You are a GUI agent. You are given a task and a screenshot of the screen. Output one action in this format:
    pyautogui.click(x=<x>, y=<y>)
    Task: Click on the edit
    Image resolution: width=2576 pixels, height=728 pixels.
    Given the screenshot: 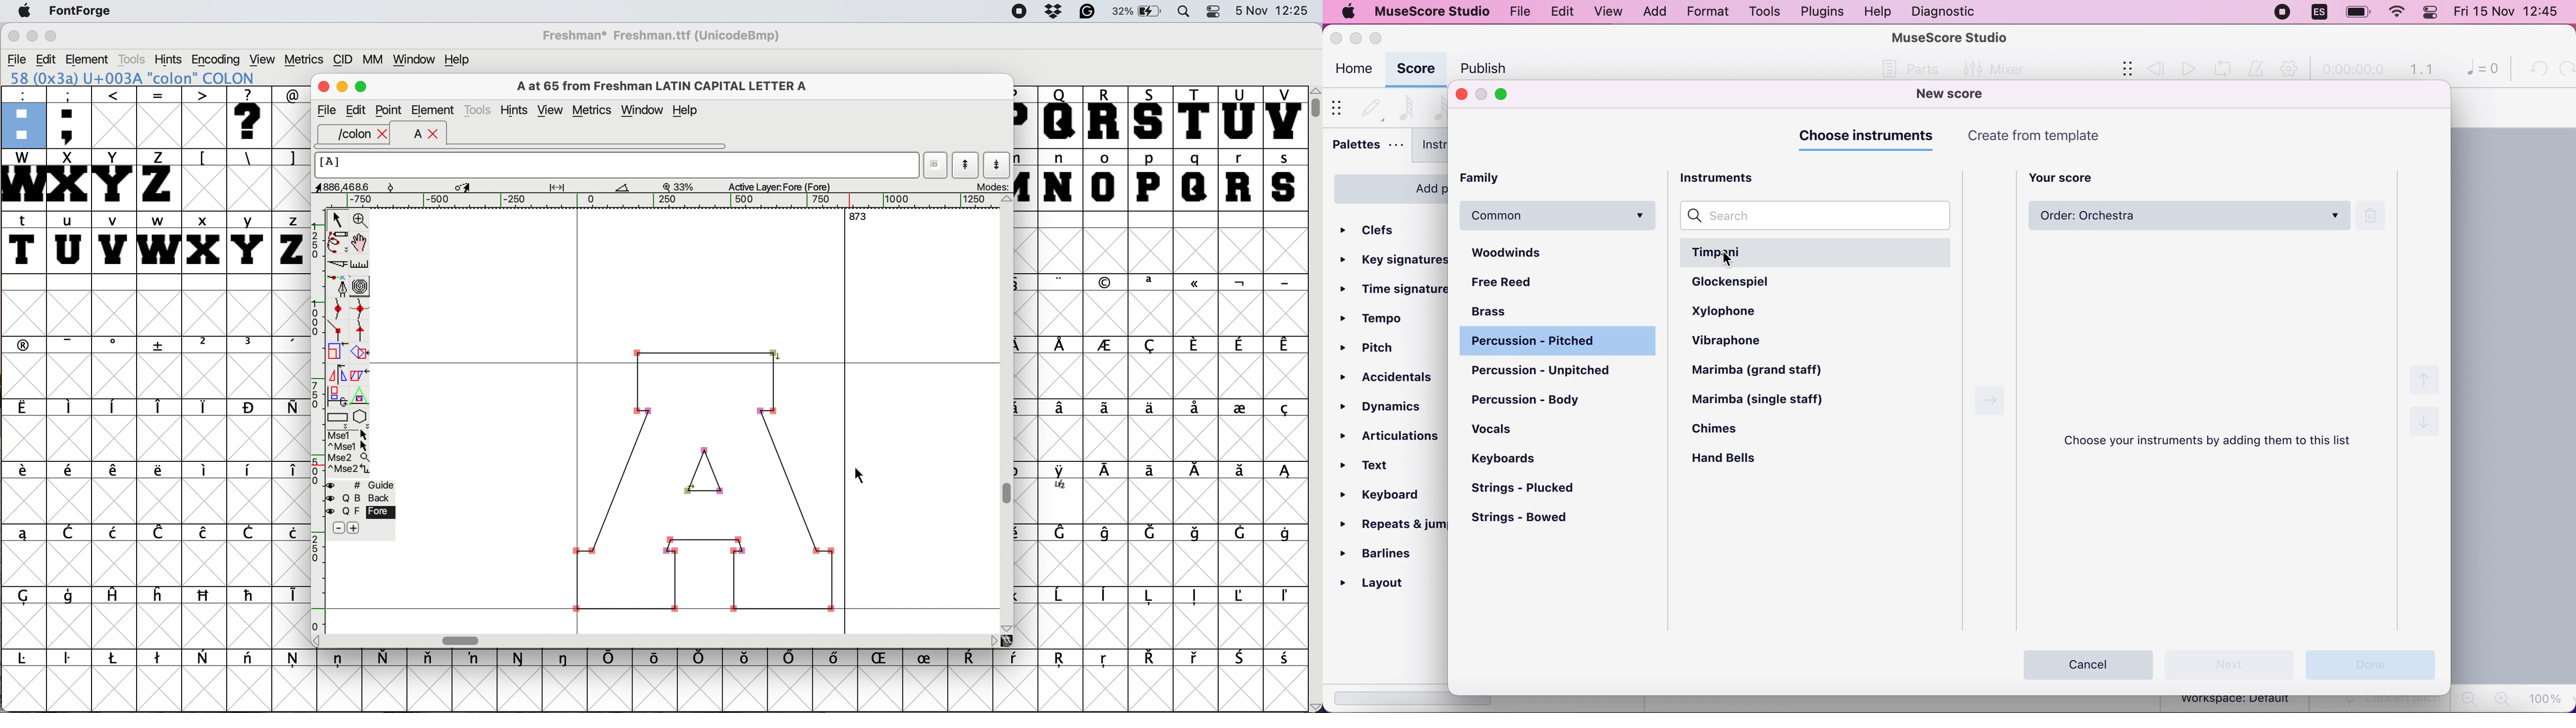 What is the action you would take?
    pyautogui.click(x=46, y=59)
    